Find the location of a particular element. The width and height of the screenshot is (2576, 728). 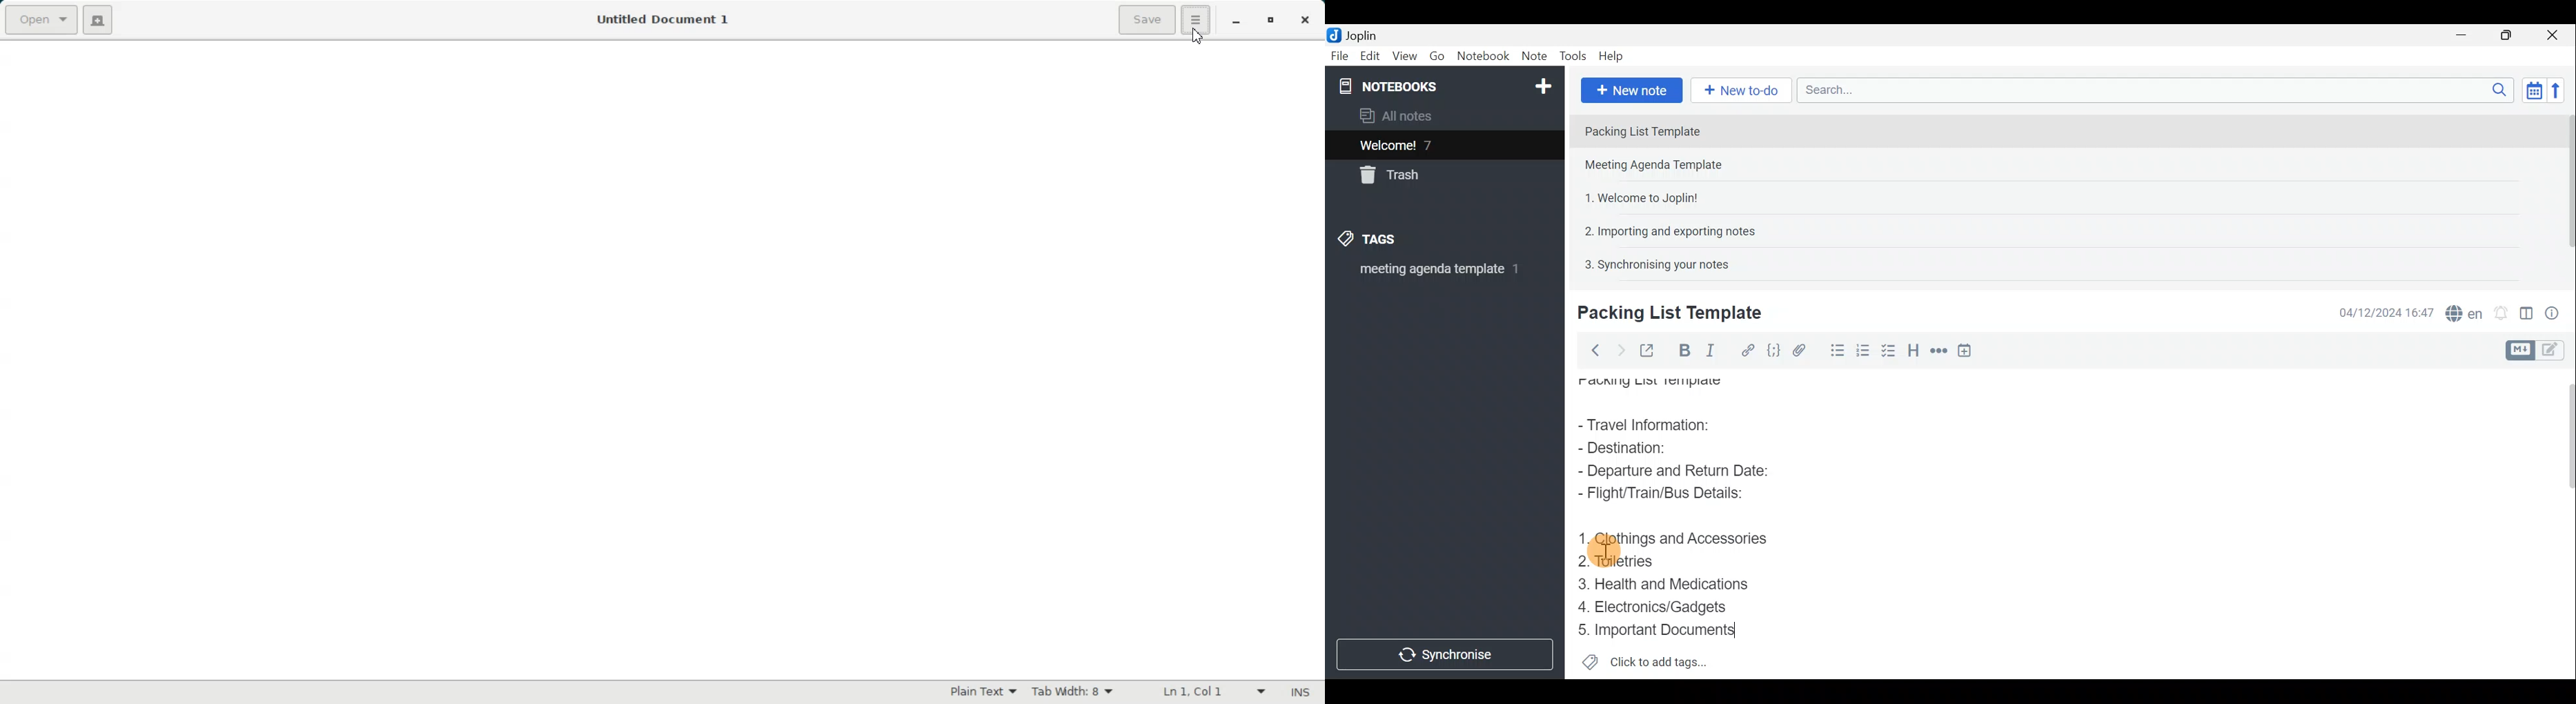

Flight/Train/Bus Details: is located at coordinates (1671, 496).